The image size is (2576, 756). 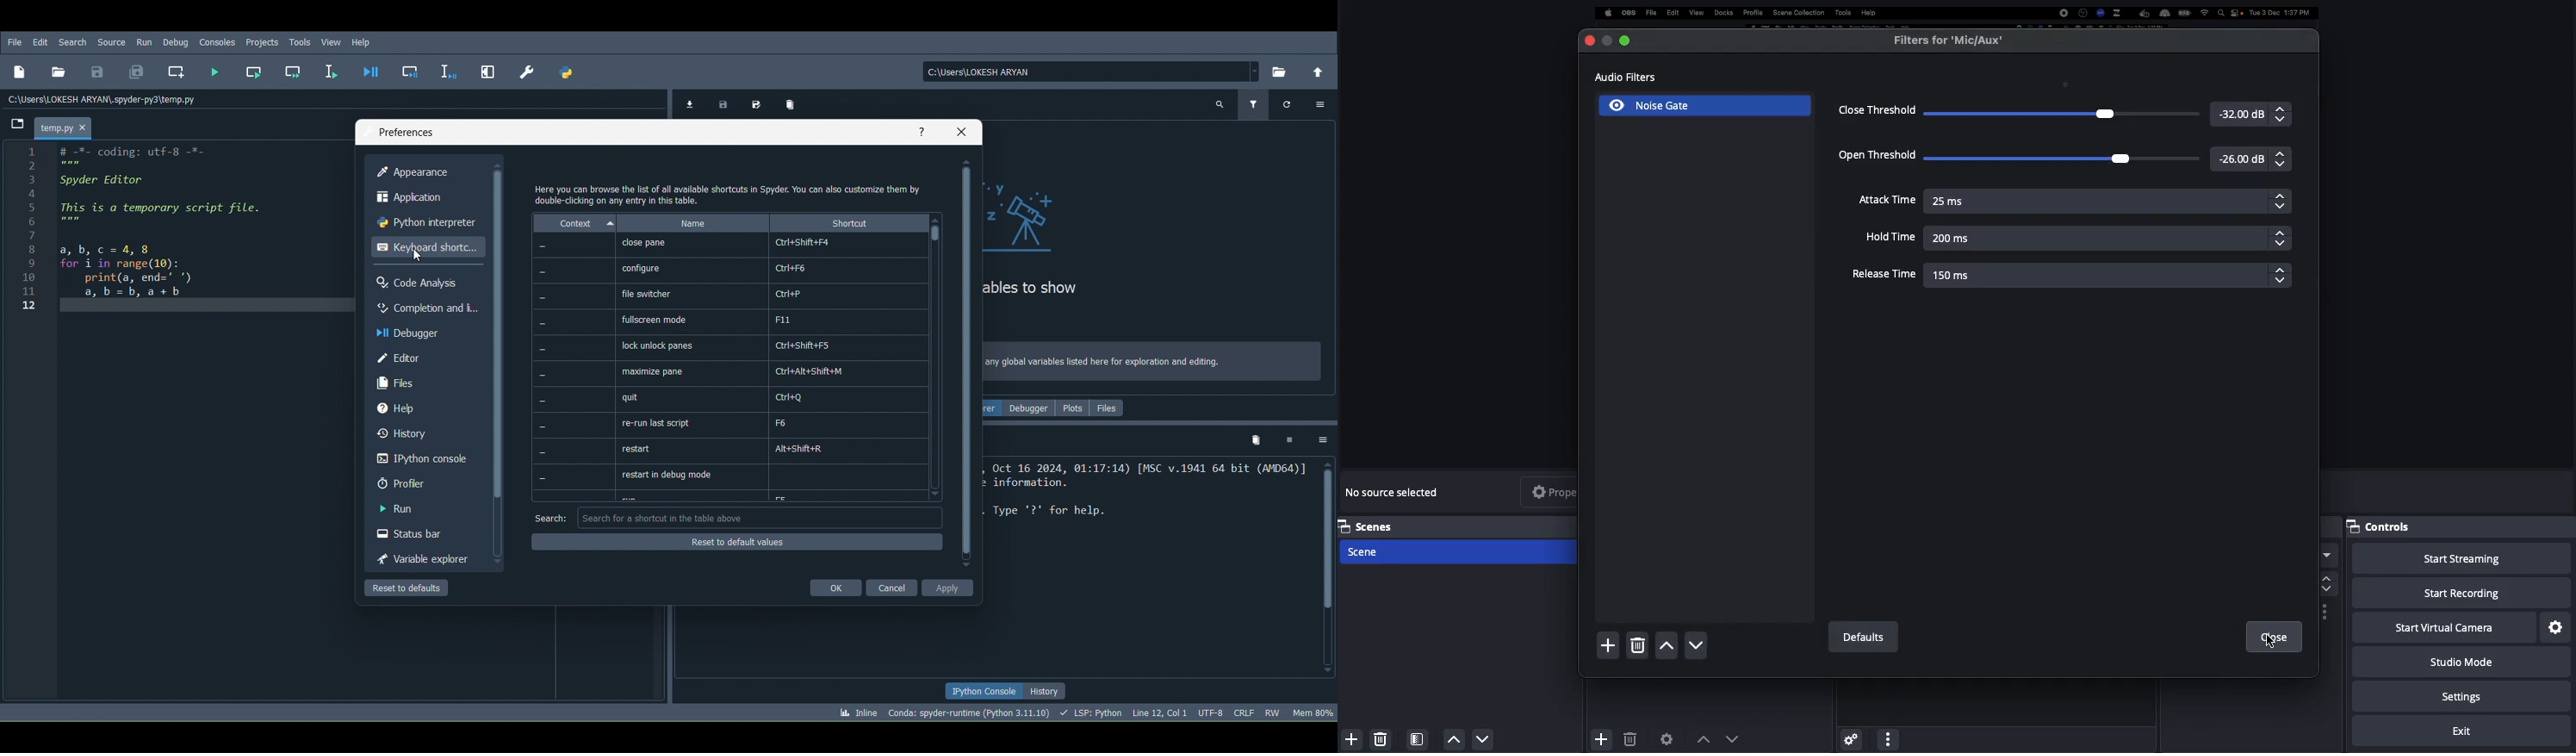 What do you see at coordinates (427, 283) in the screenshot?
I see `Code Analysis` at bounding box center [427, 283].